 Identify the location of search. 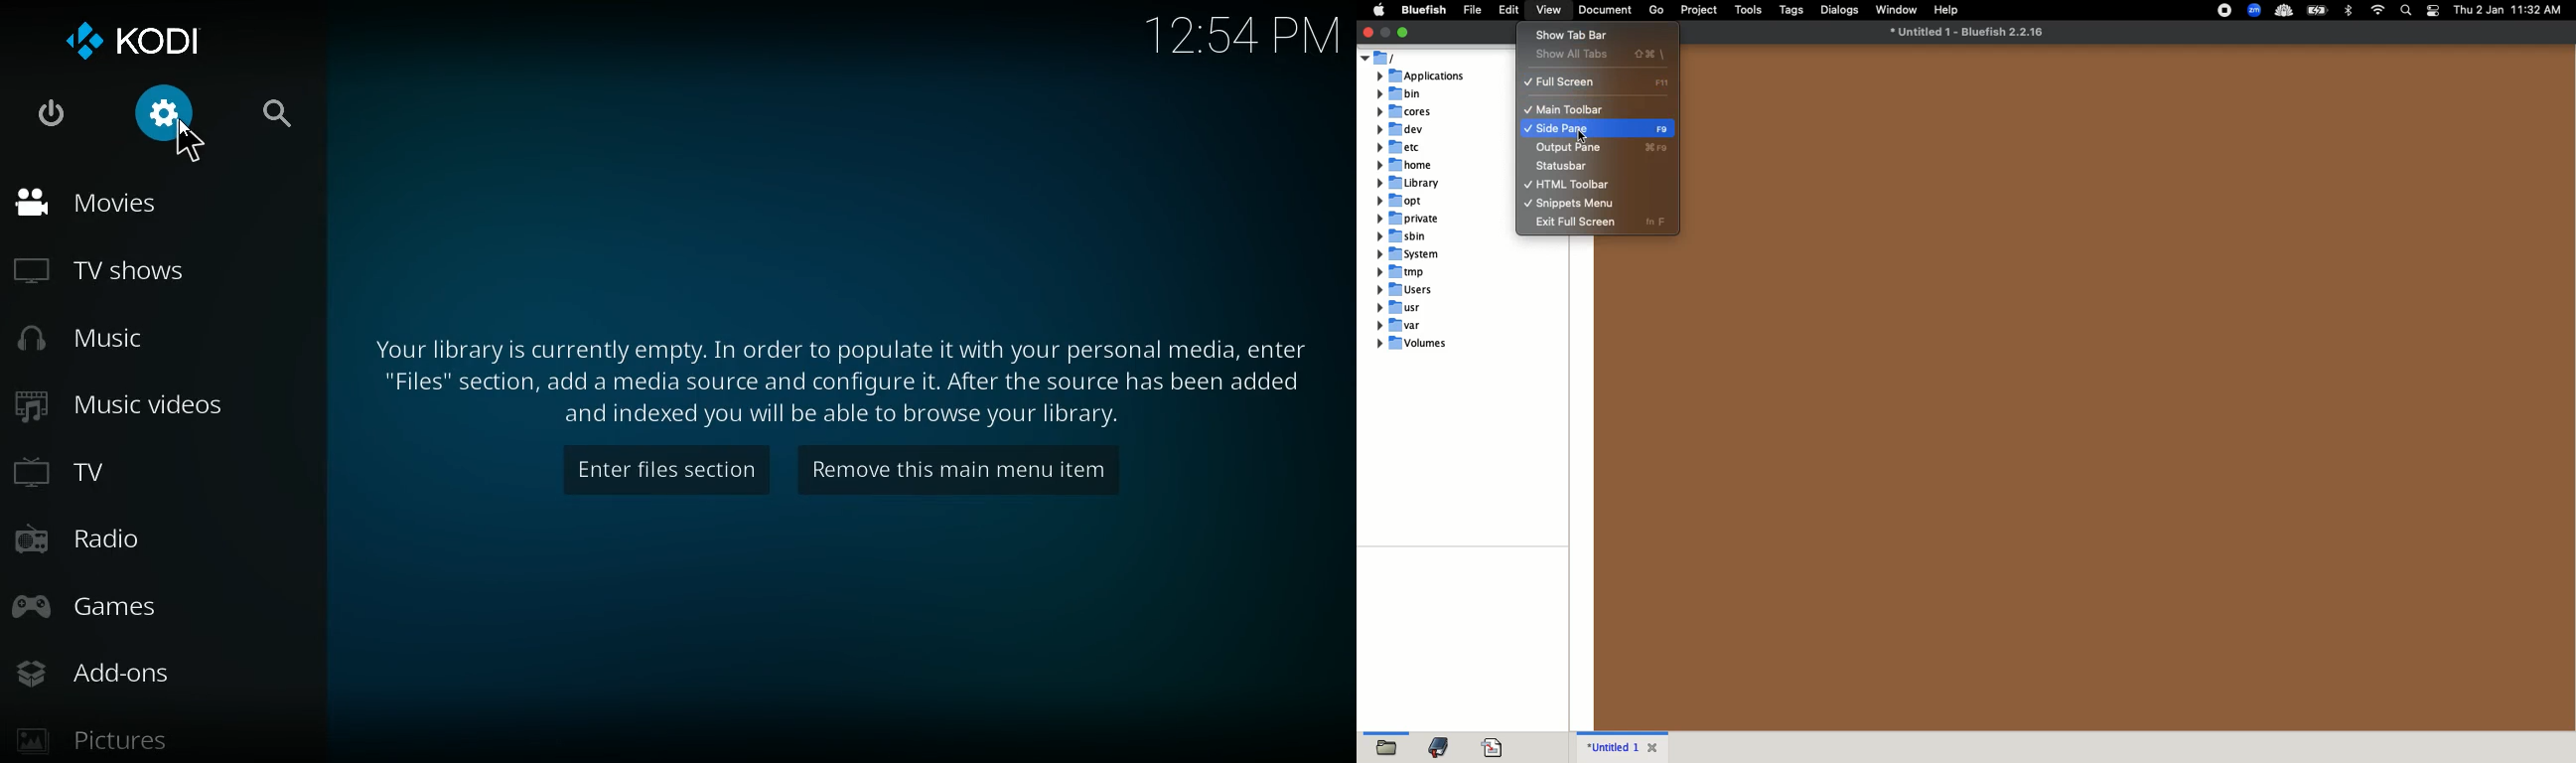
(283, 117).